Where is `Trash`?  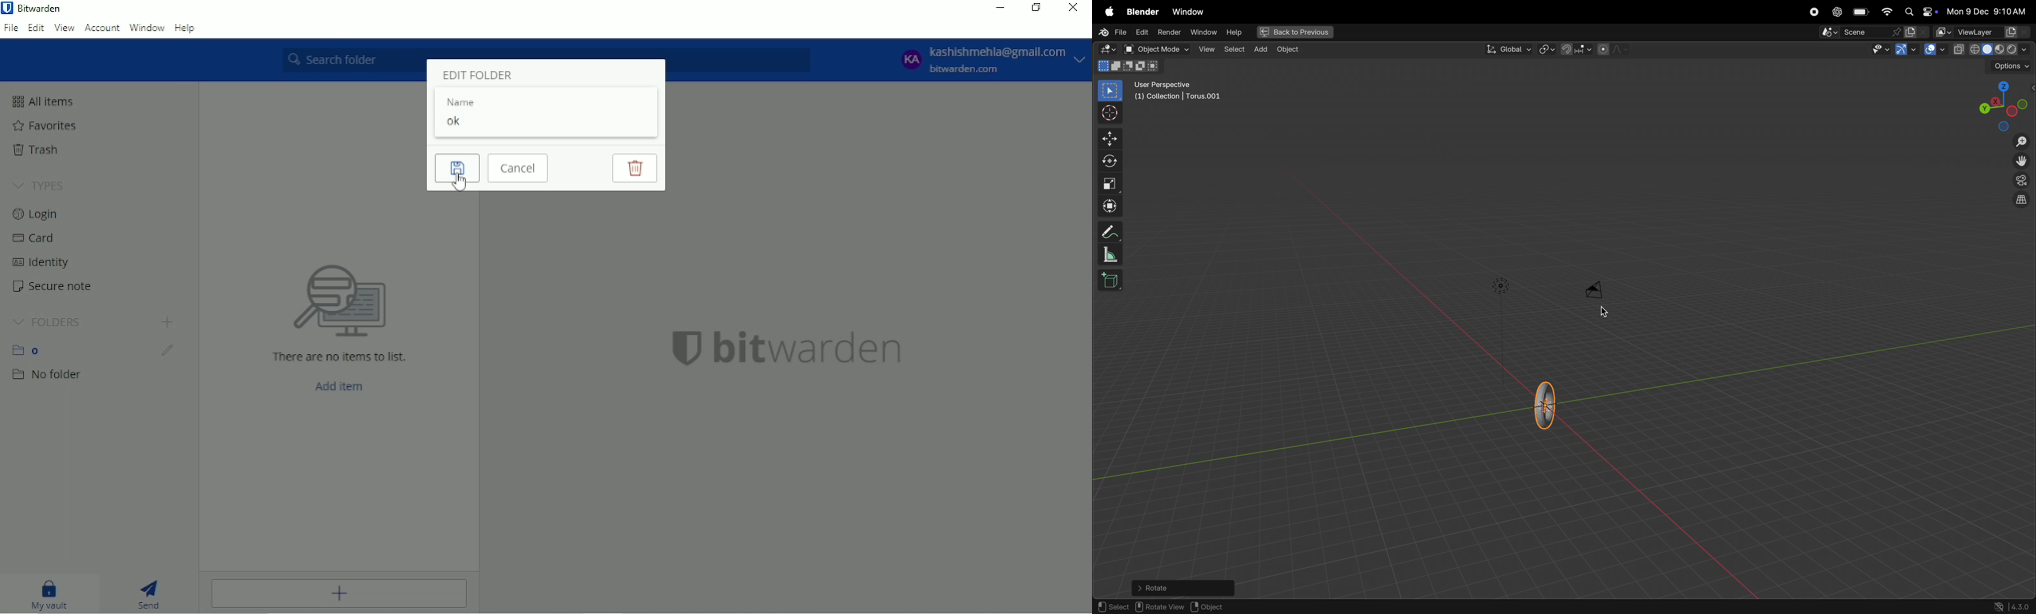 Trash is located at coordinates (39, 150).